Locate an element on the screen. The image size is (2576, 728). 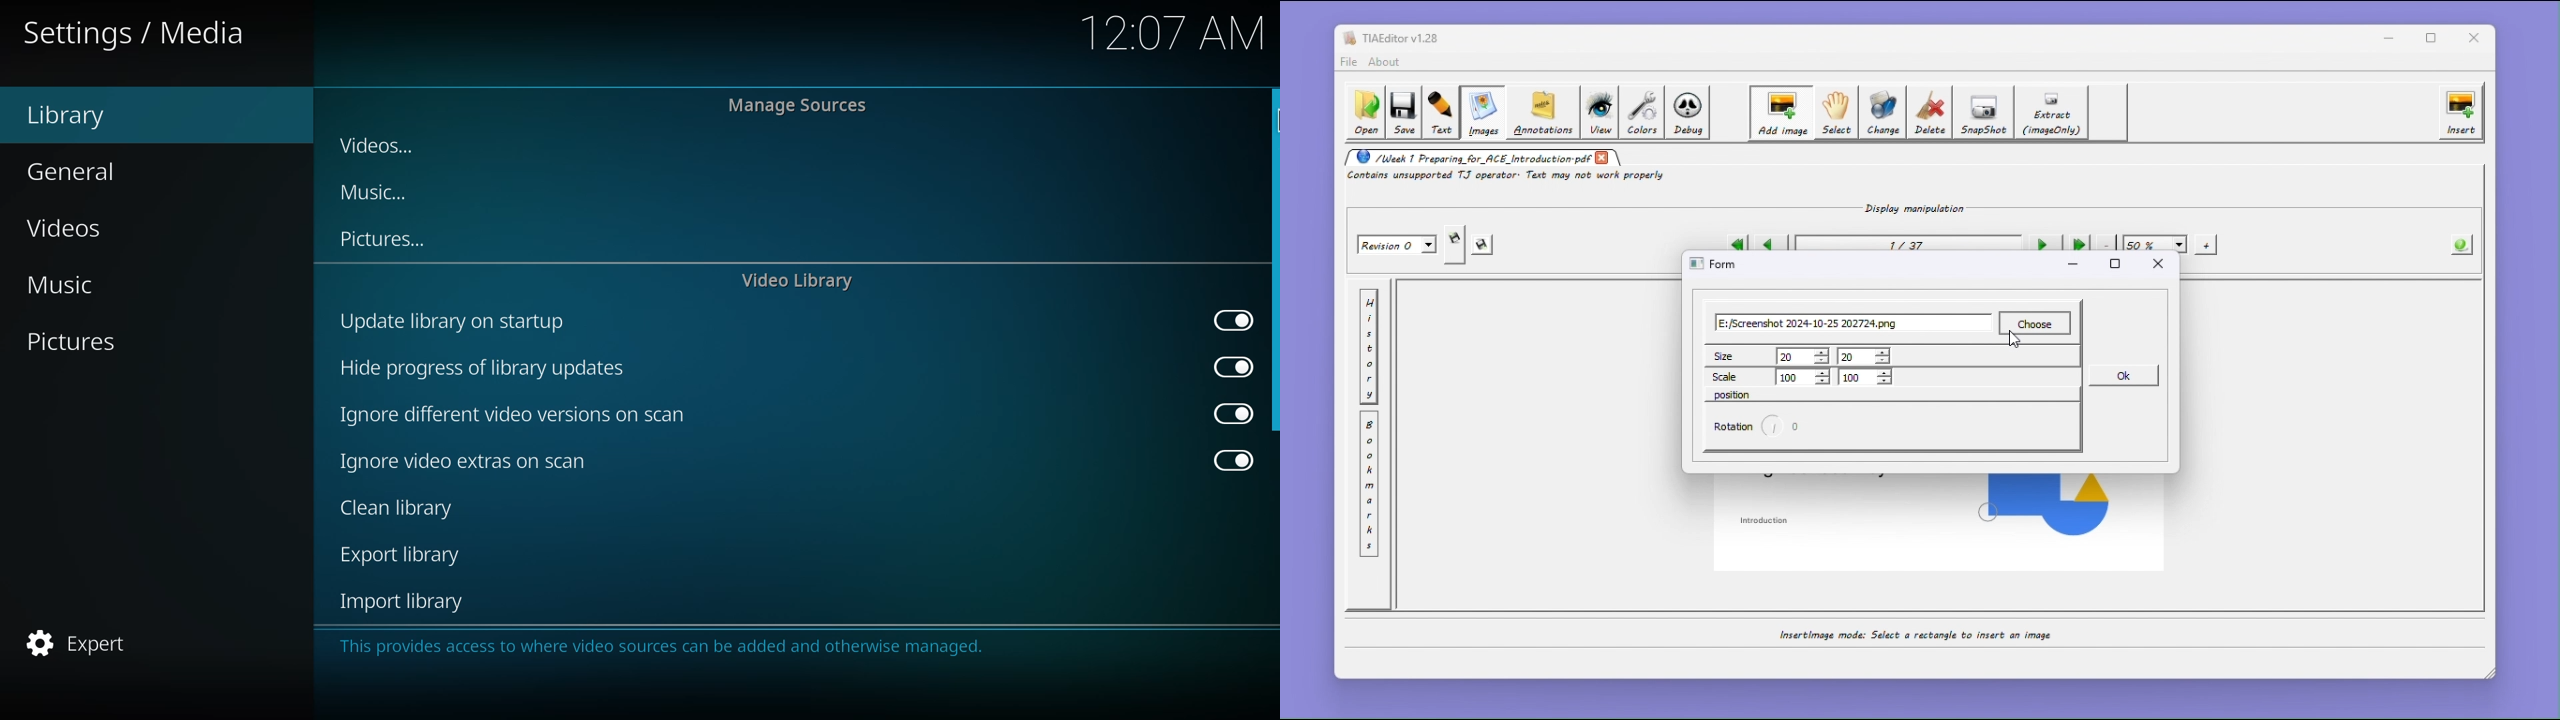
expert is located at coordinates (76, 643).